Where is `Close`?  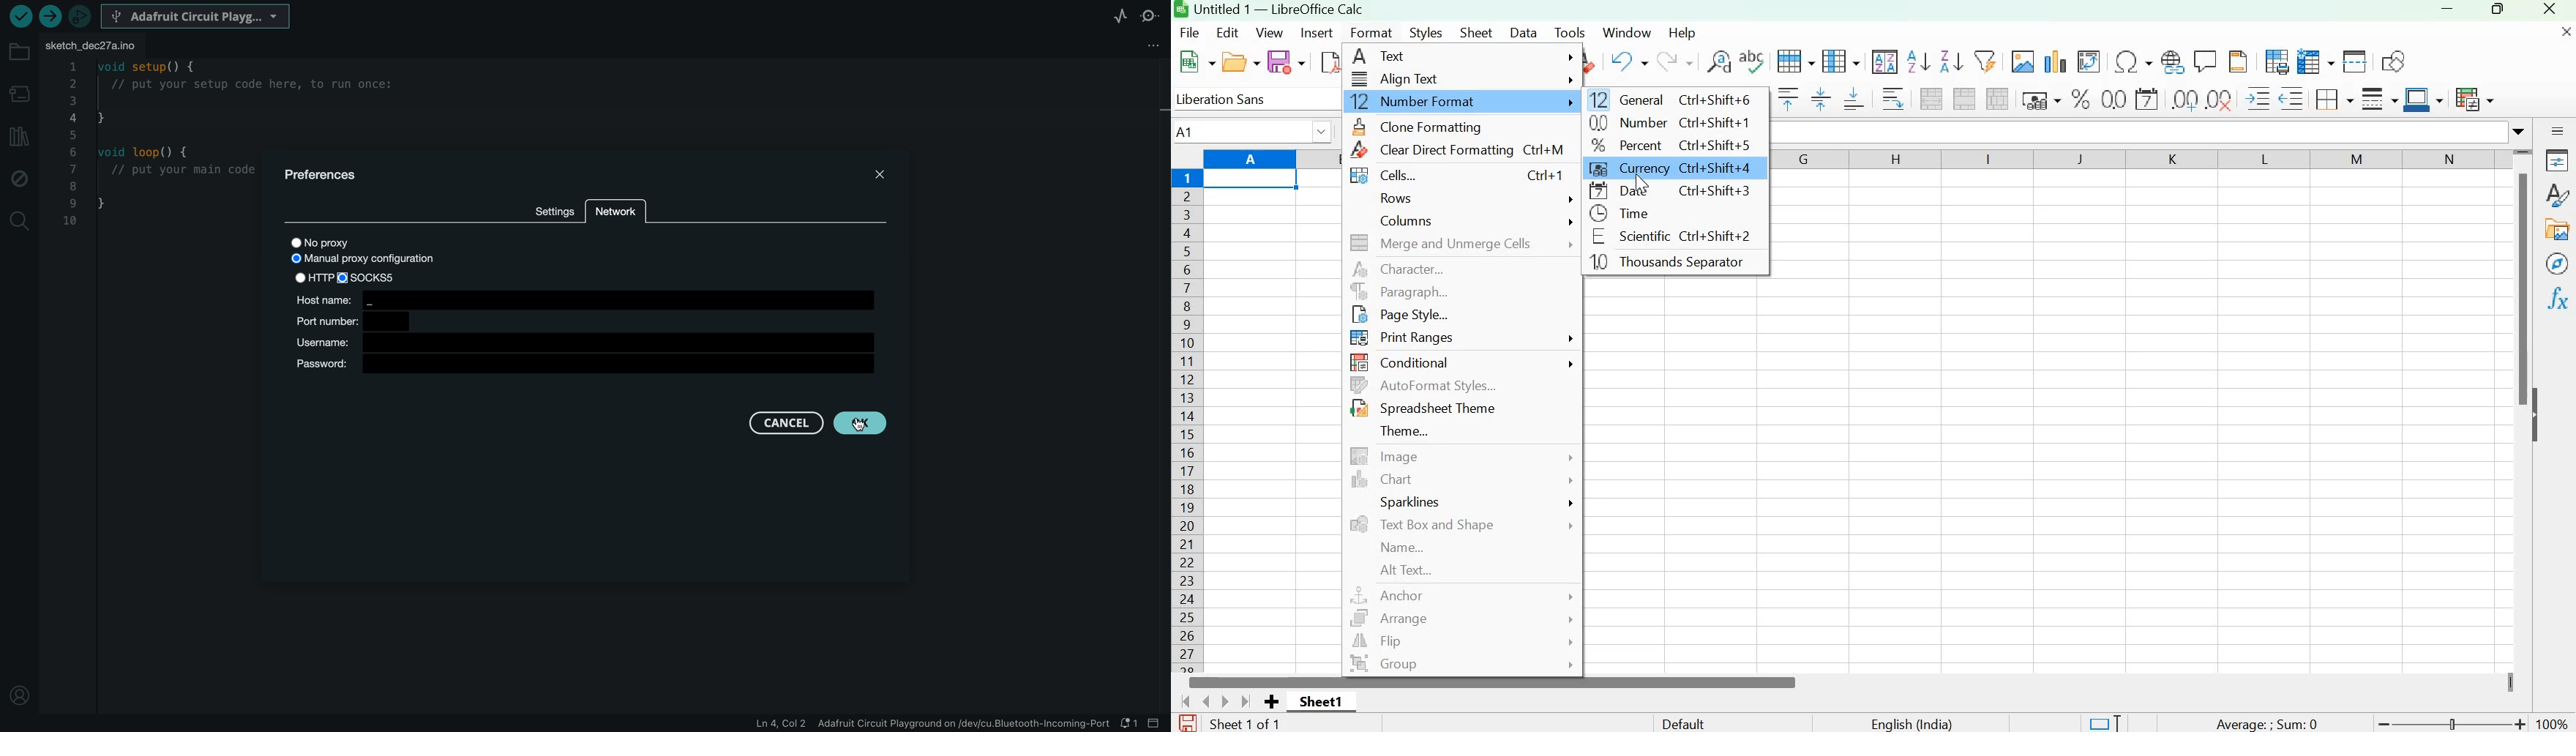 Close is located at coordinates (2552, 10).